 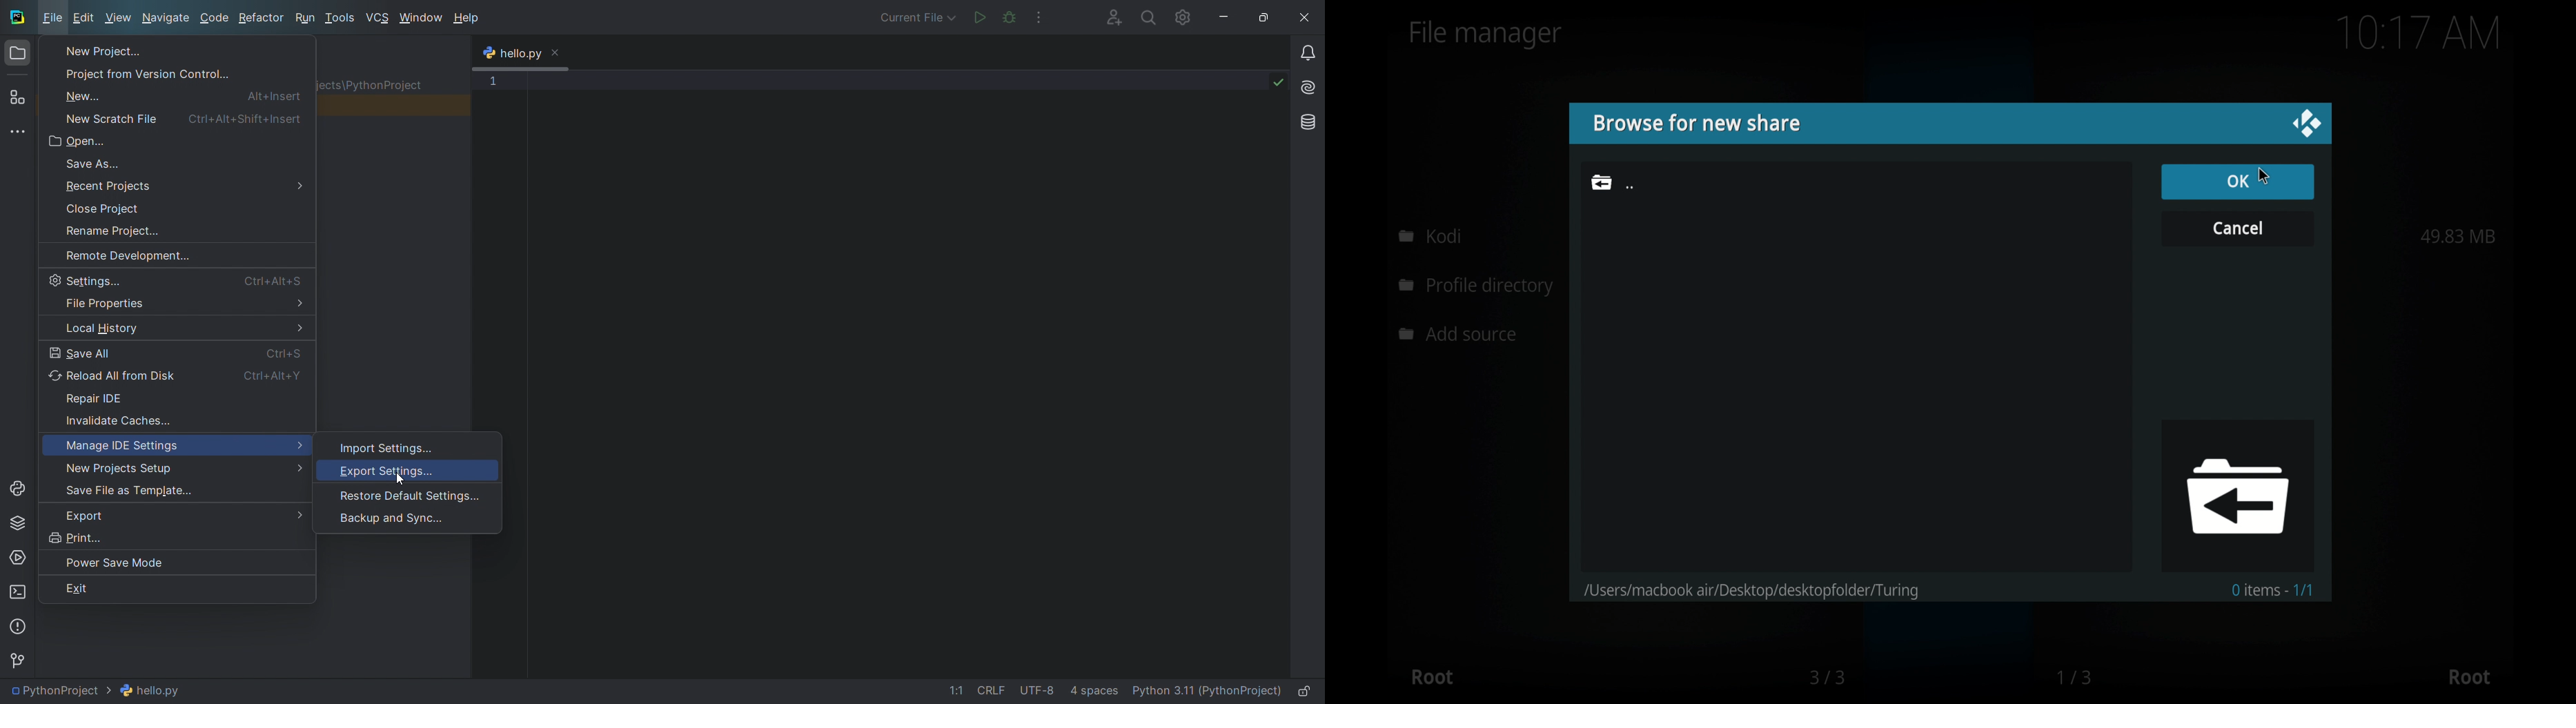 What do you see at coordinates (1826, 677) in the screenshot?
I see `3/3` at bounding box center [1826, 677].